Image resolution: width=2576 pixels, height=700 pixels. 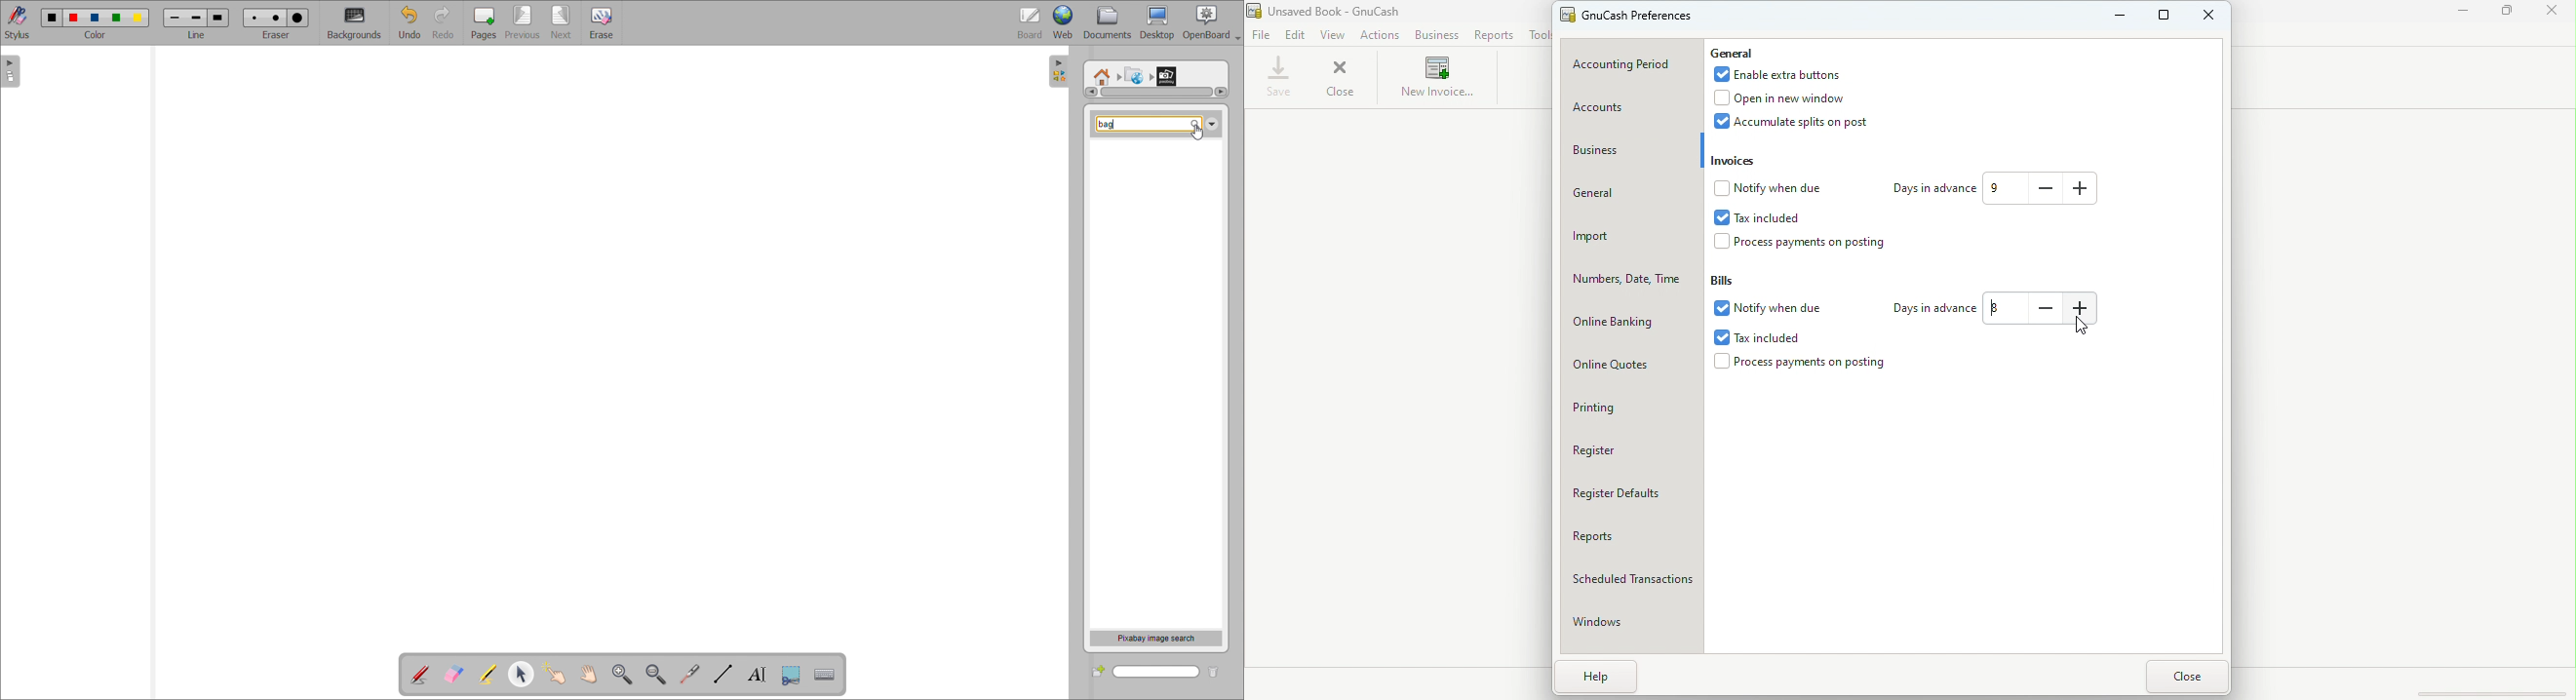 I want to click on scroll left, so click(x=1090, y=92).